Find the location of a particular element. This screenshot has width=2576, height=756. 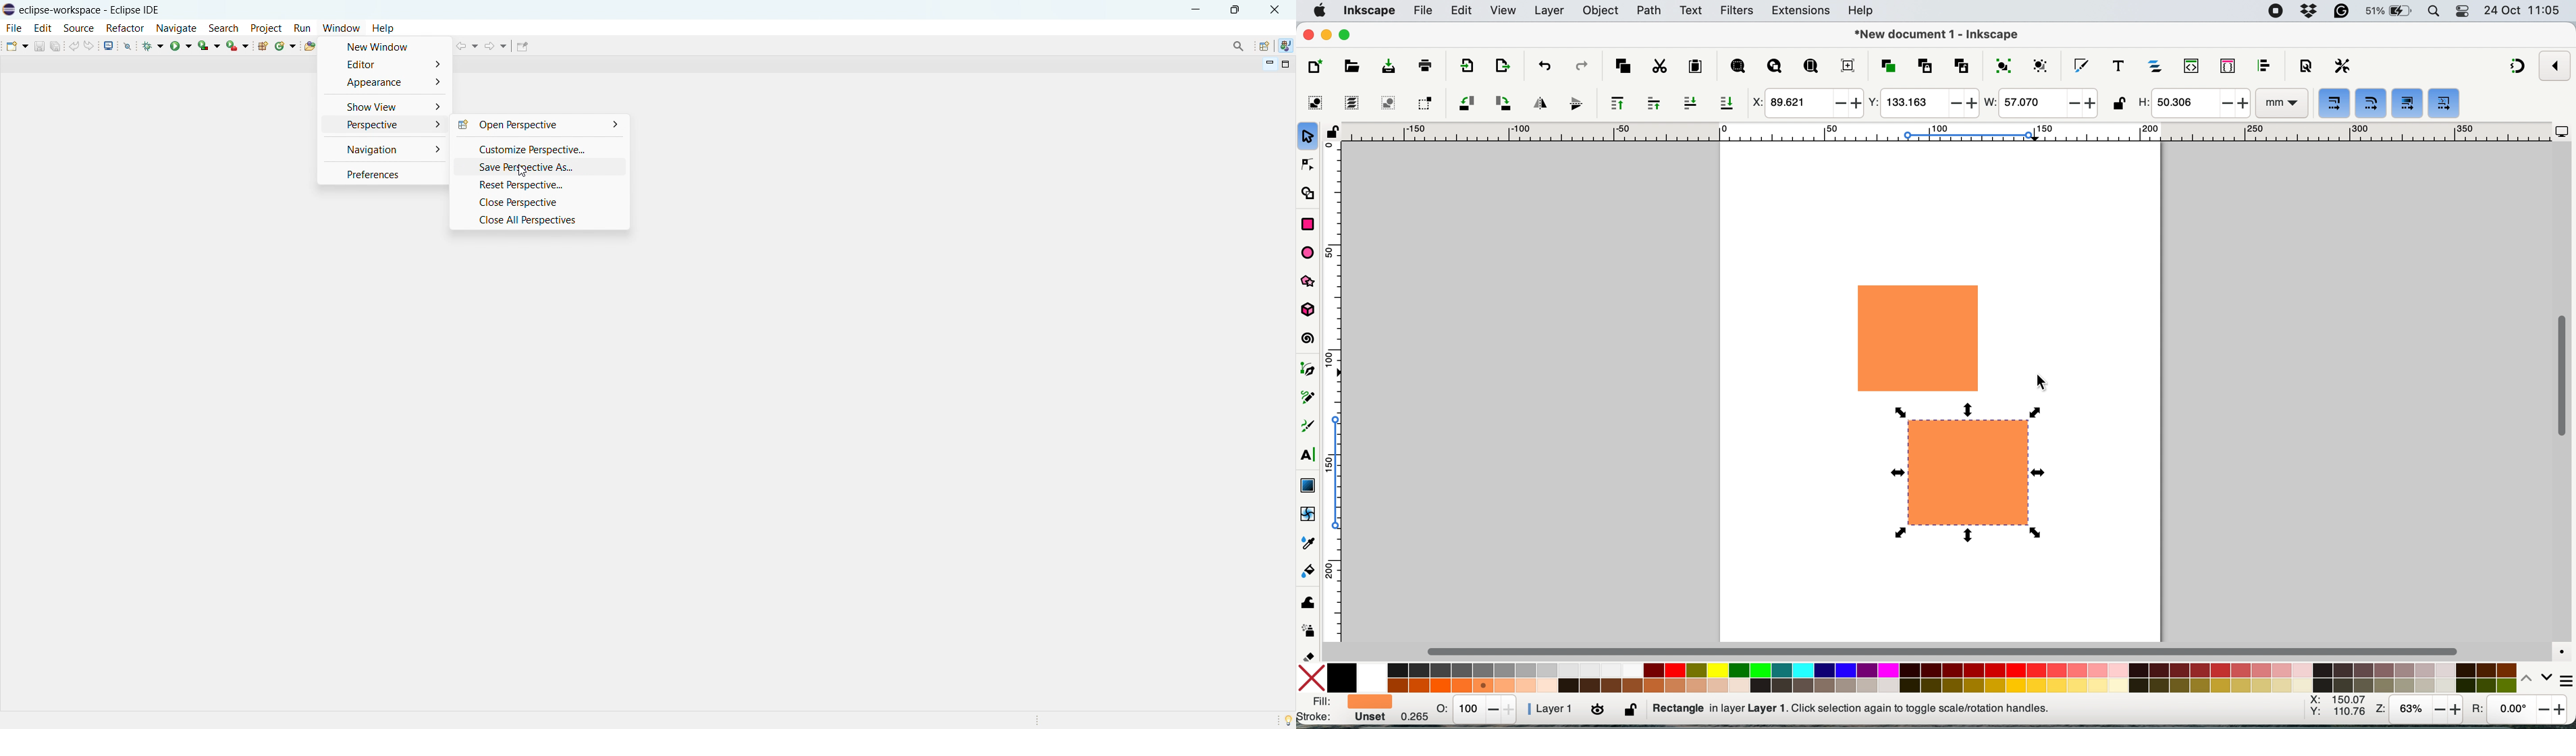

paste is located at coordinates (1695, 67).